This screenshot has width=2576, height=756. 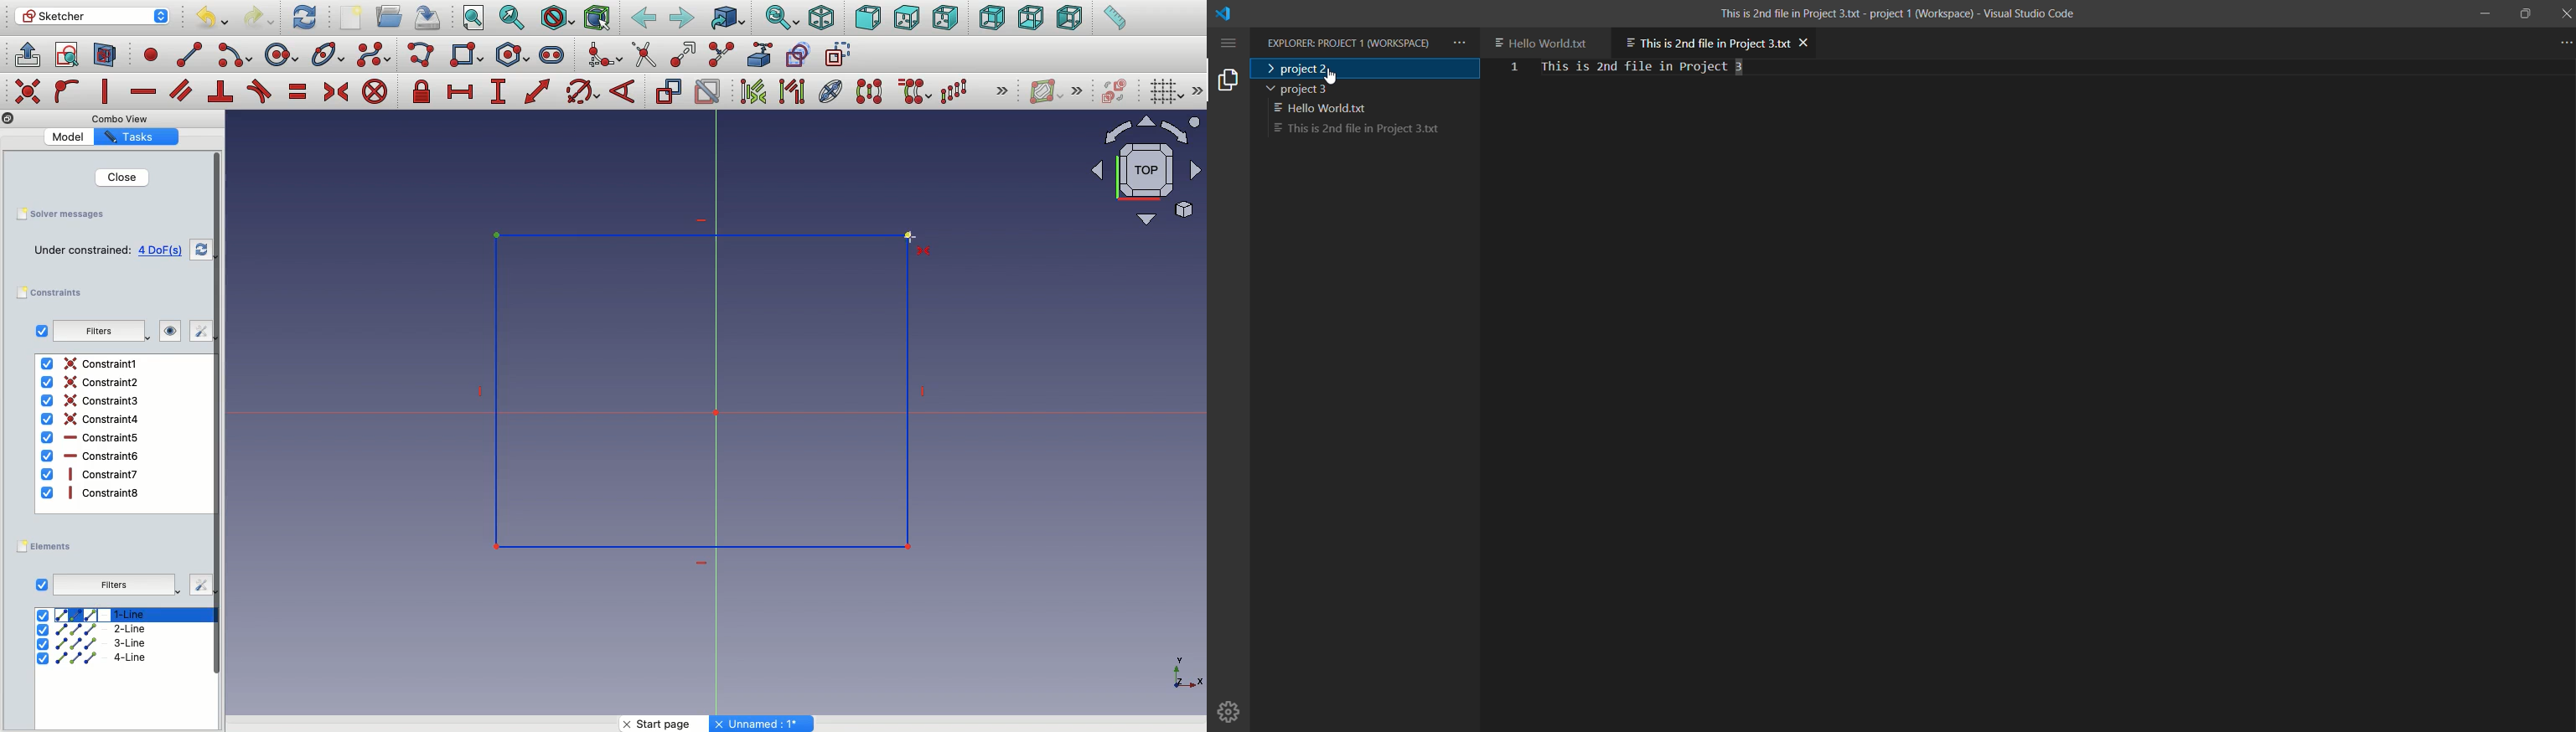 What do you see at coordinates (91, 419) in the screenshot?
I see `Constraint4` at bounding box center [91, 419].